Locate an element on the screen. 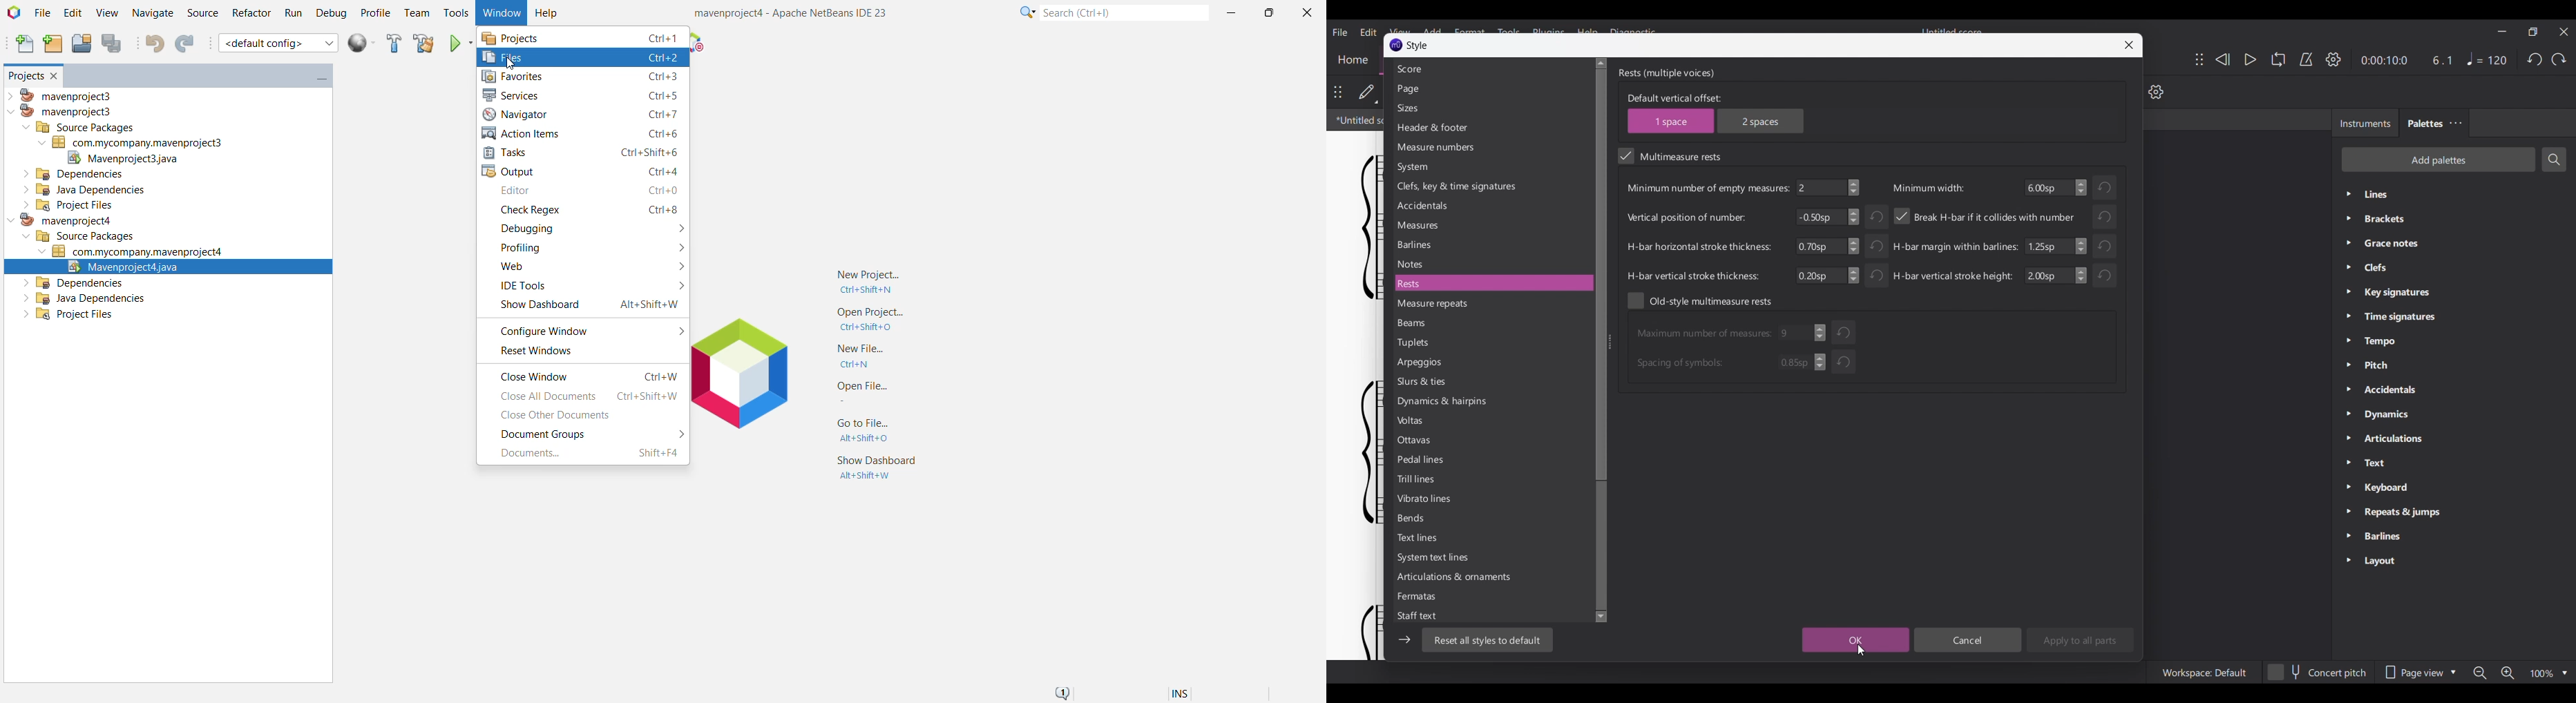  2 spaces vertical offset is located at coordinates (1761, 121).